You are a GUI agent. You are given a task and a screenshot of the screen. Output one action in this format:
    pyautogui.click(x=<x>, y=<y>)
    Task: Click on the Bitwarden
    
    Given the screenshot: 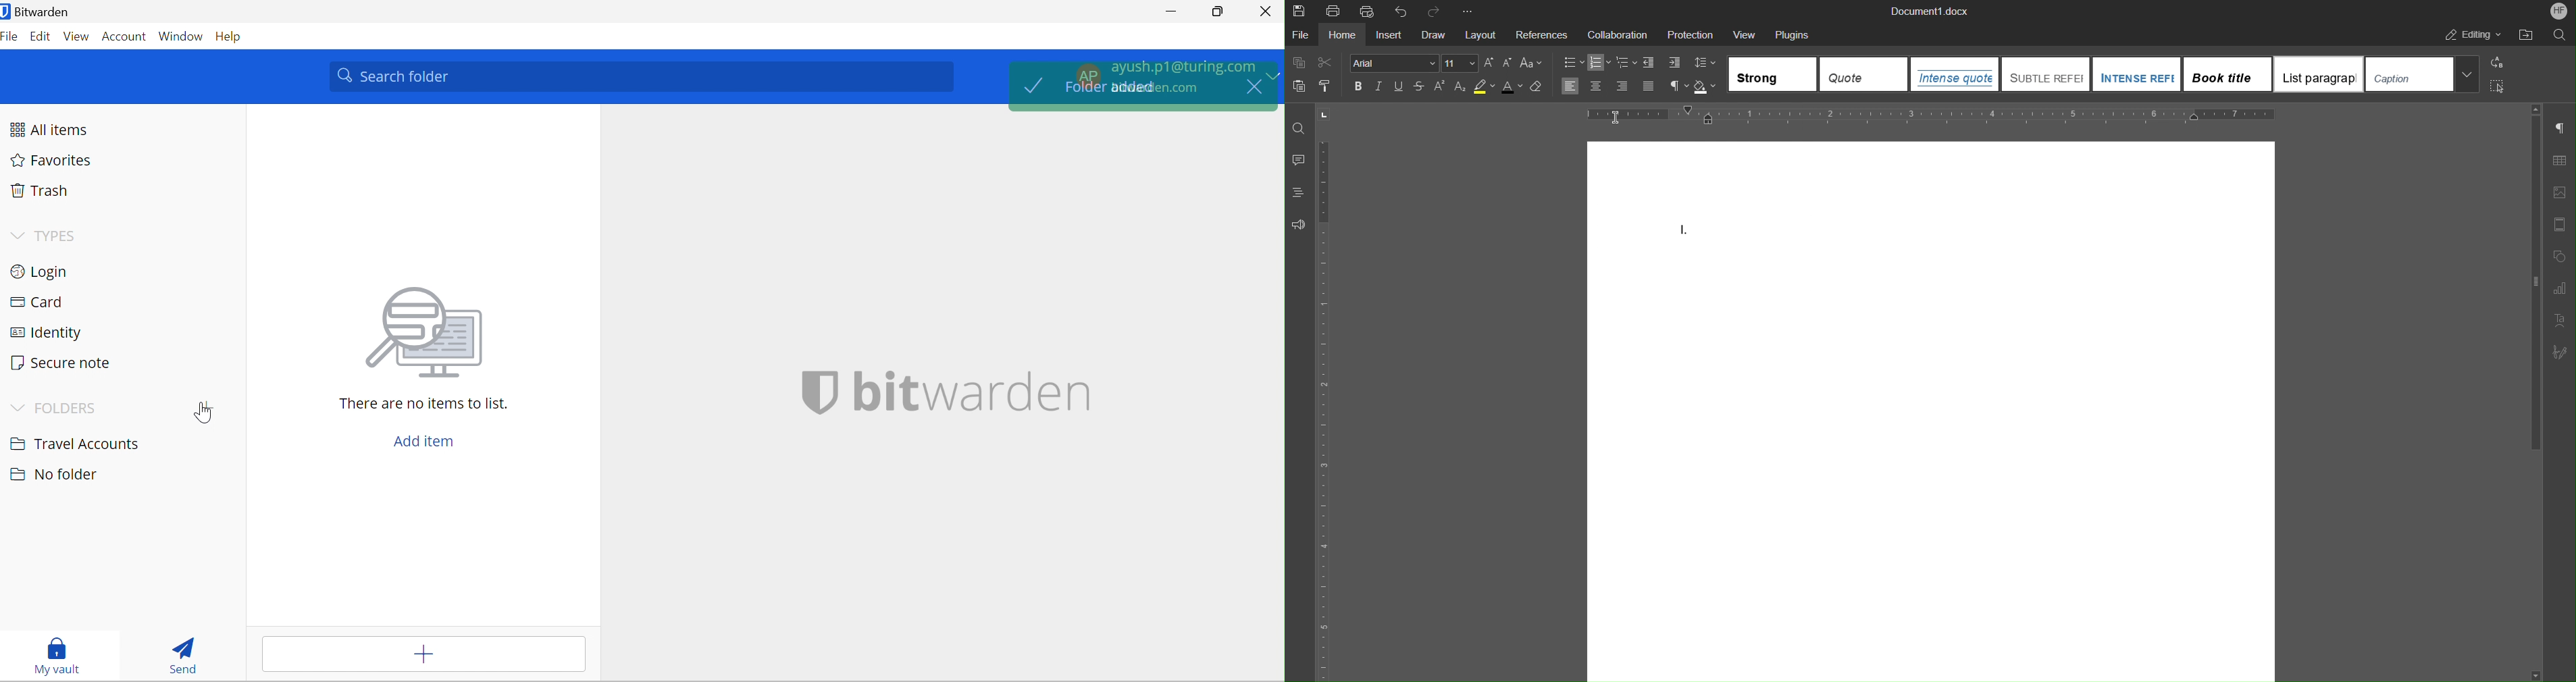 What is the action you would take?
    pyautogui.click(x=38, y=14)
    